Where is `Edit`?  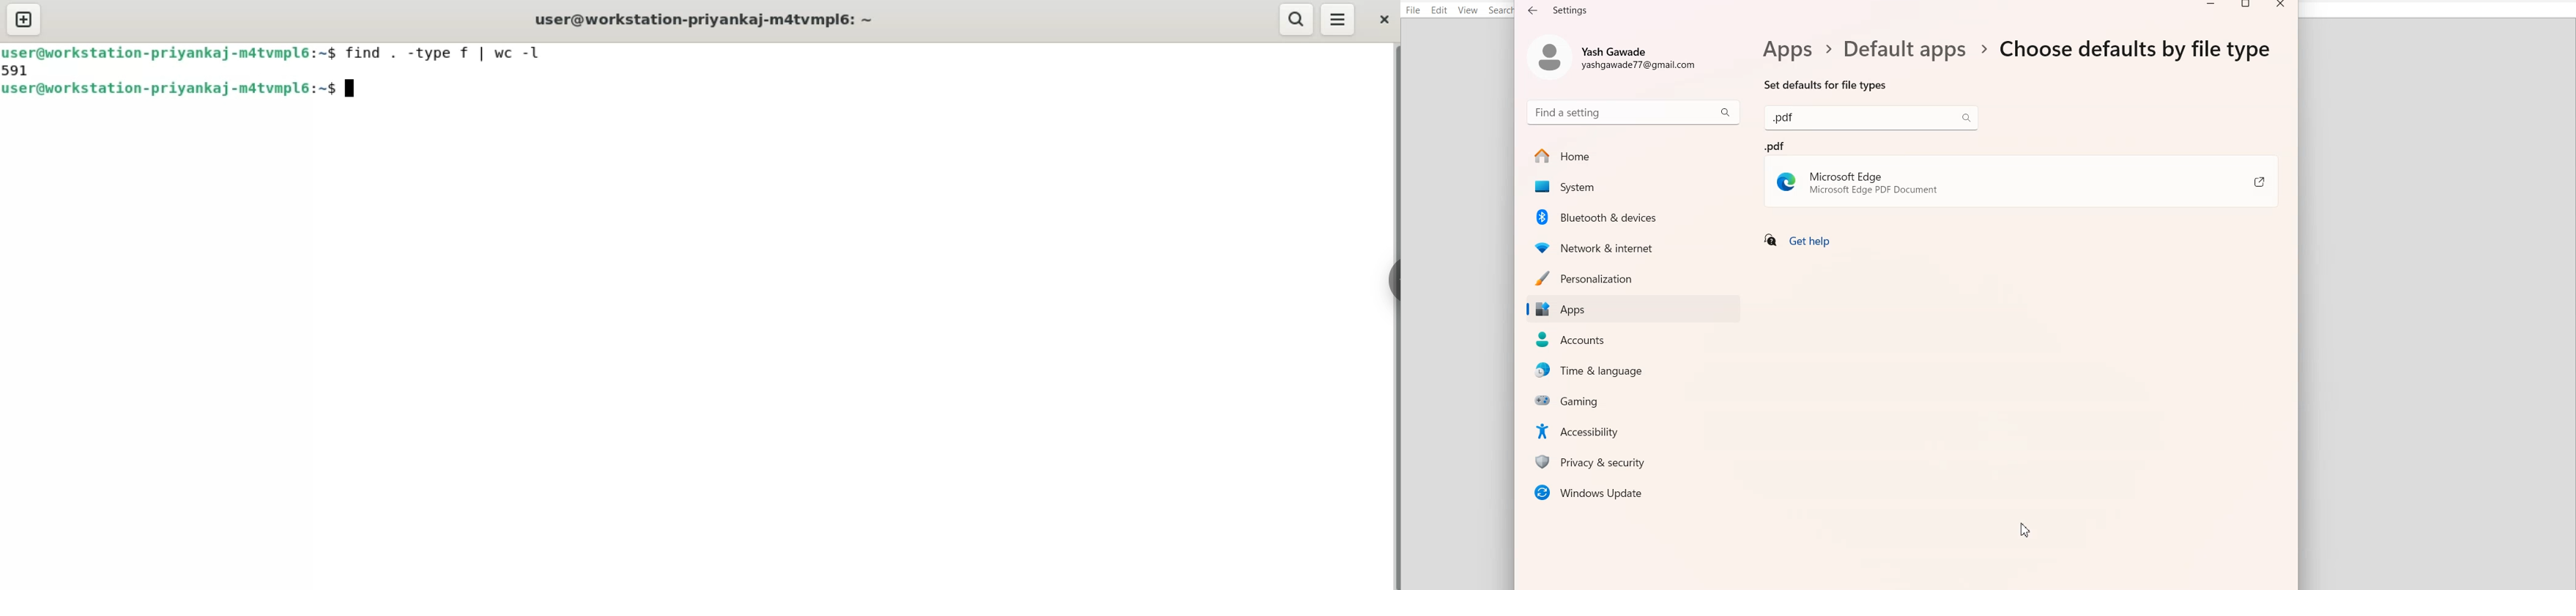 Edit is located at coordinates (1440, 10).